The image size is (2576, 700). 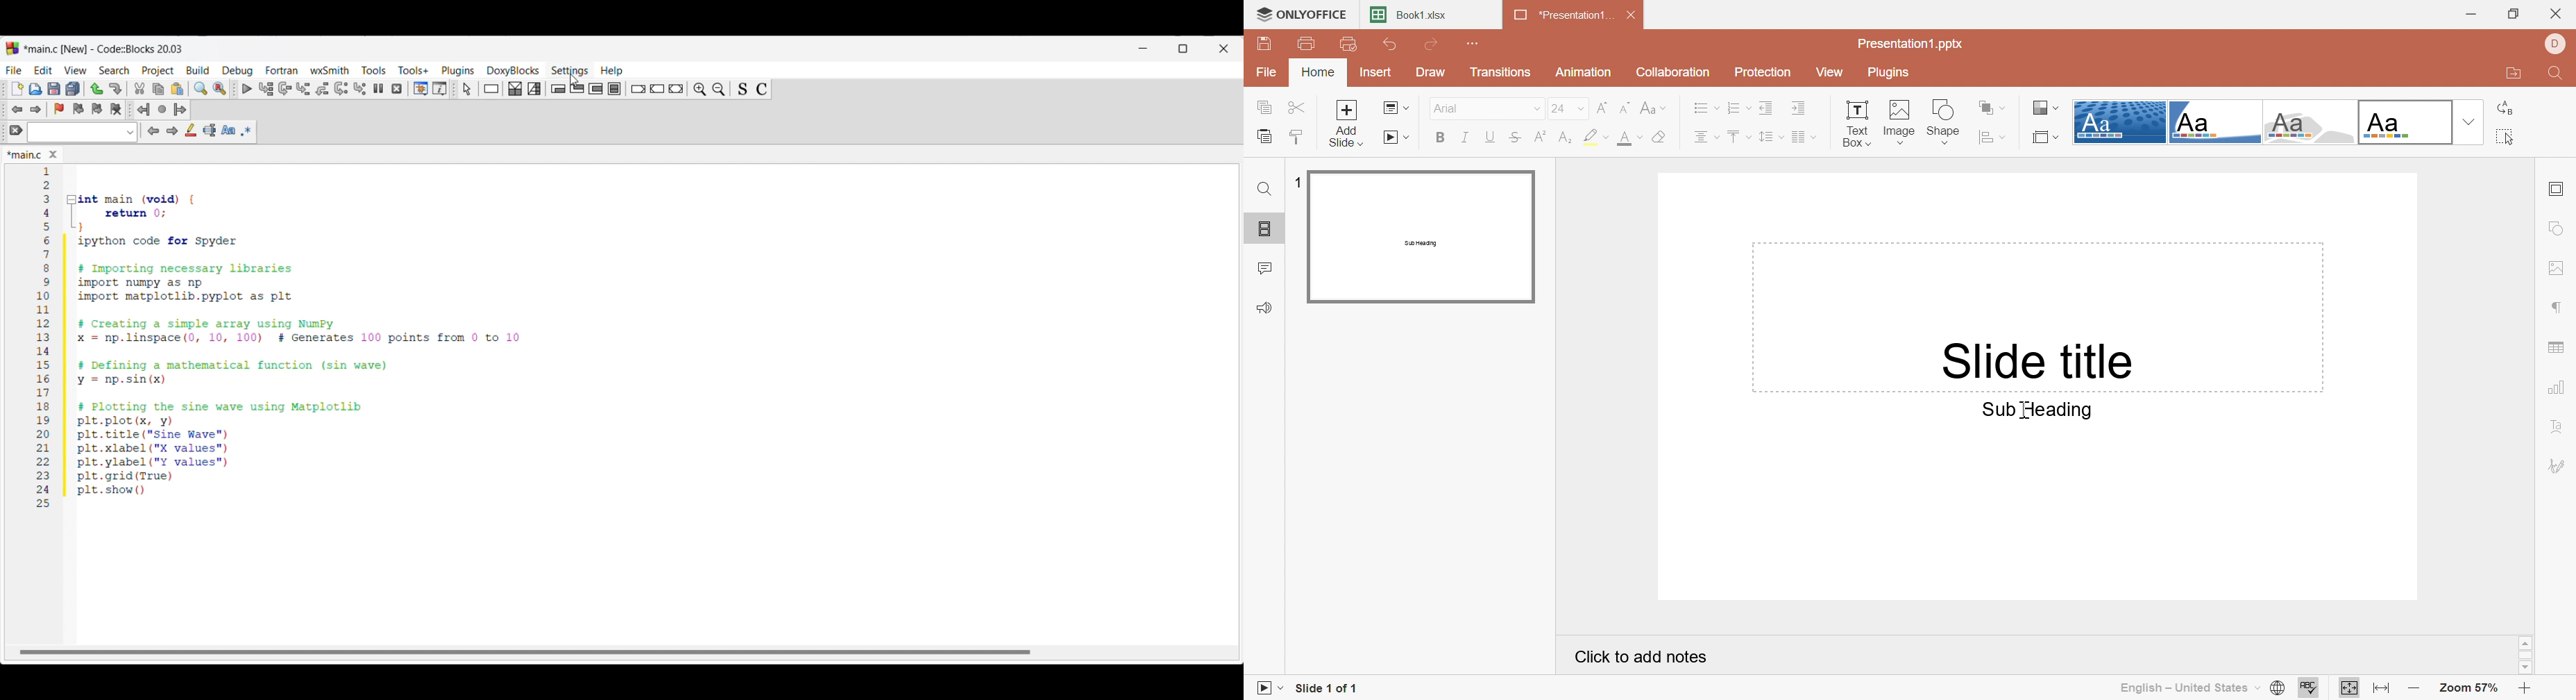 I want to click on Dotted, so click(x=2120, y=122).